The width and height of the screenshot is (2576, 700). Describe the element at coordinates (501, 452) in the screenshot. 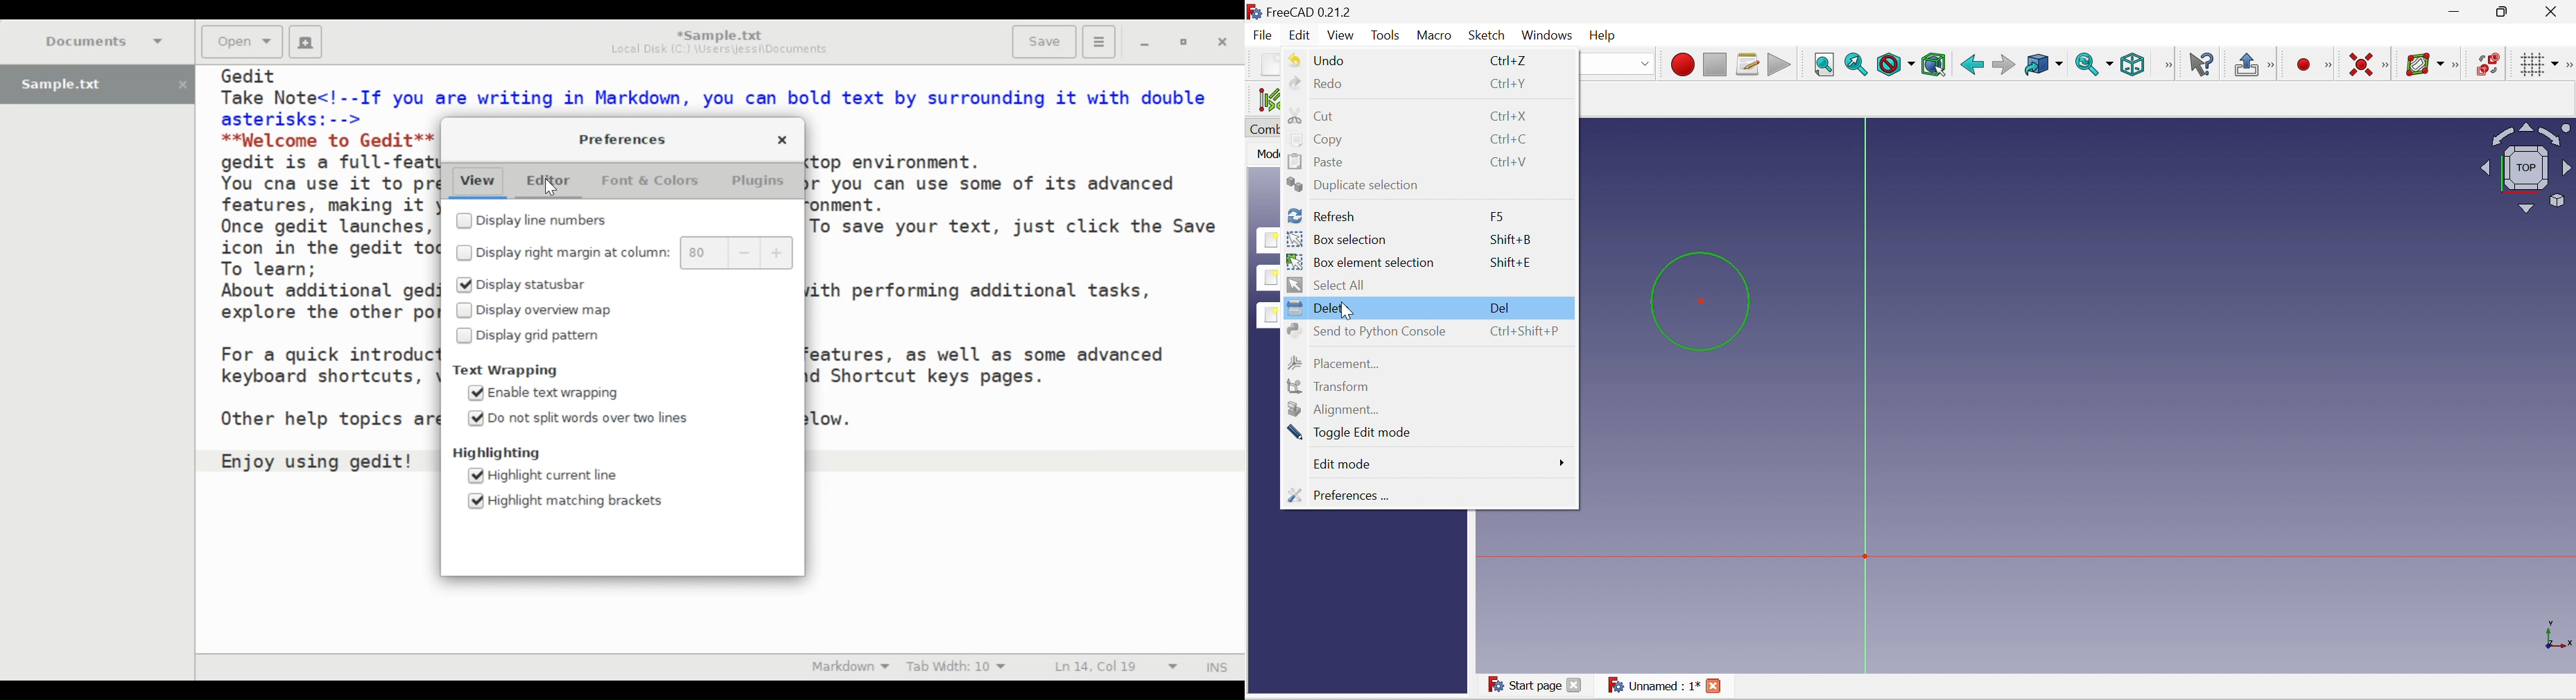

I see `Highlighting` at that location.